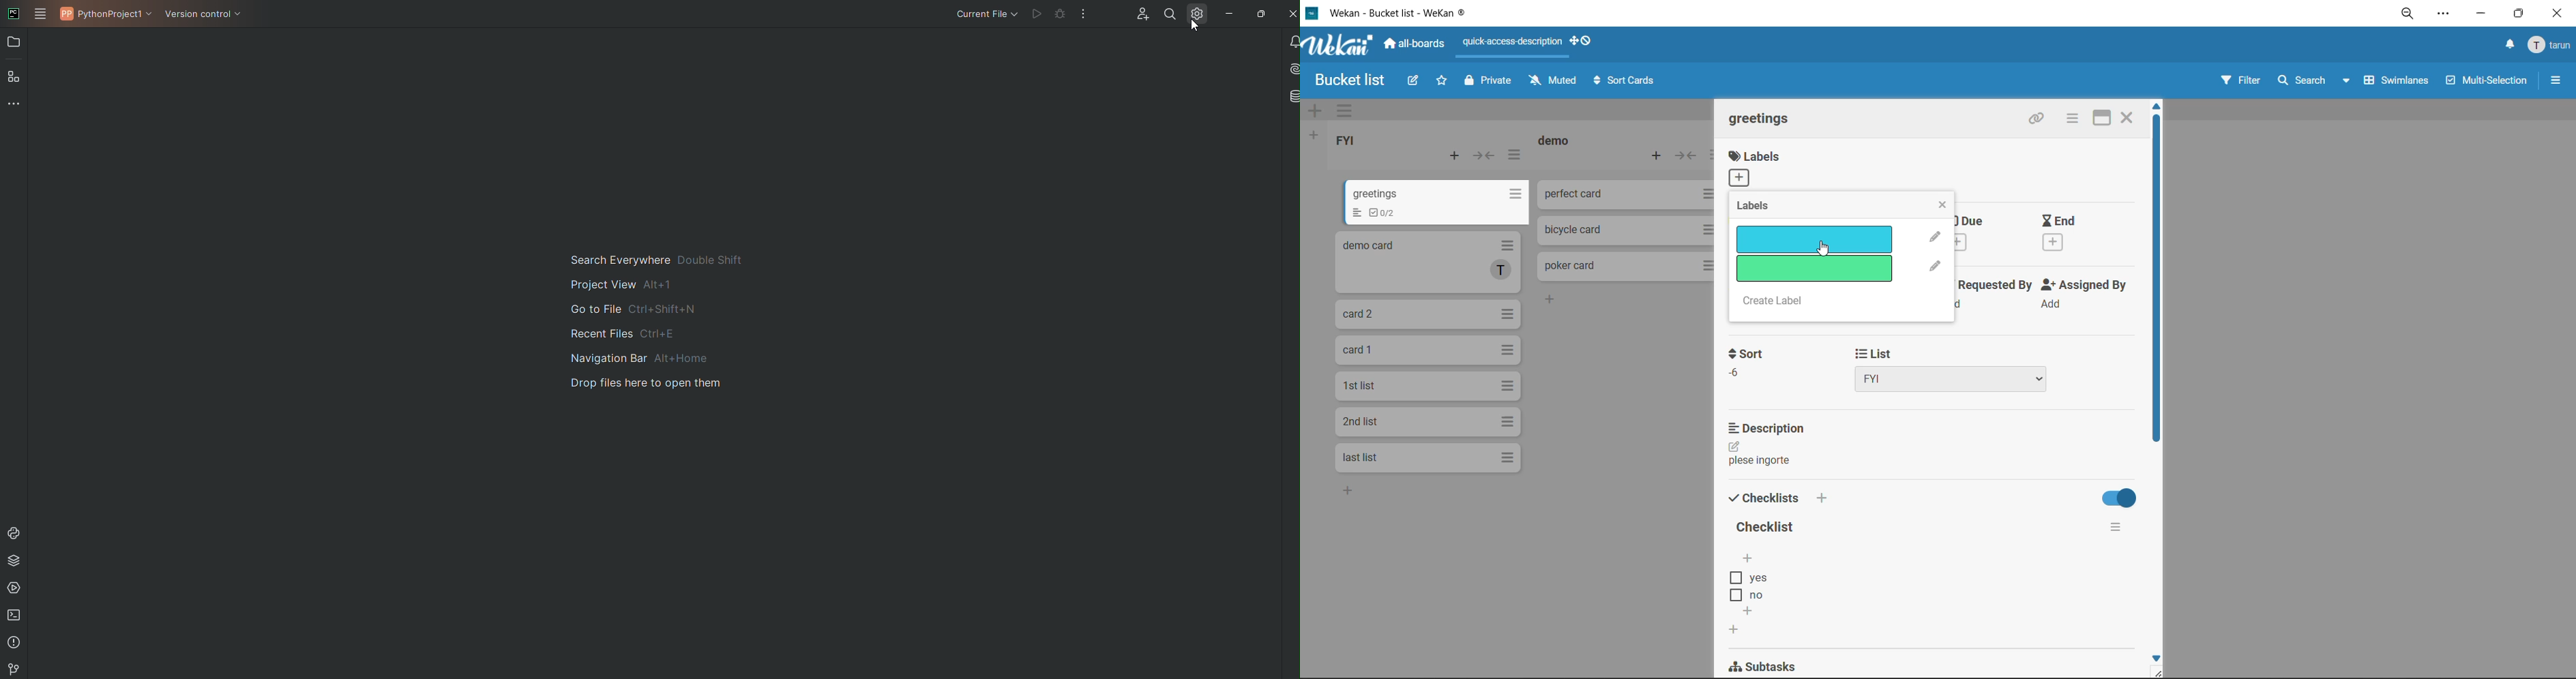 Image resolution: width=2576 pixels, height=700 pixels. Describe the element at coordinates (2555, 78) in the screenshot. I see `sidebar` at that location.